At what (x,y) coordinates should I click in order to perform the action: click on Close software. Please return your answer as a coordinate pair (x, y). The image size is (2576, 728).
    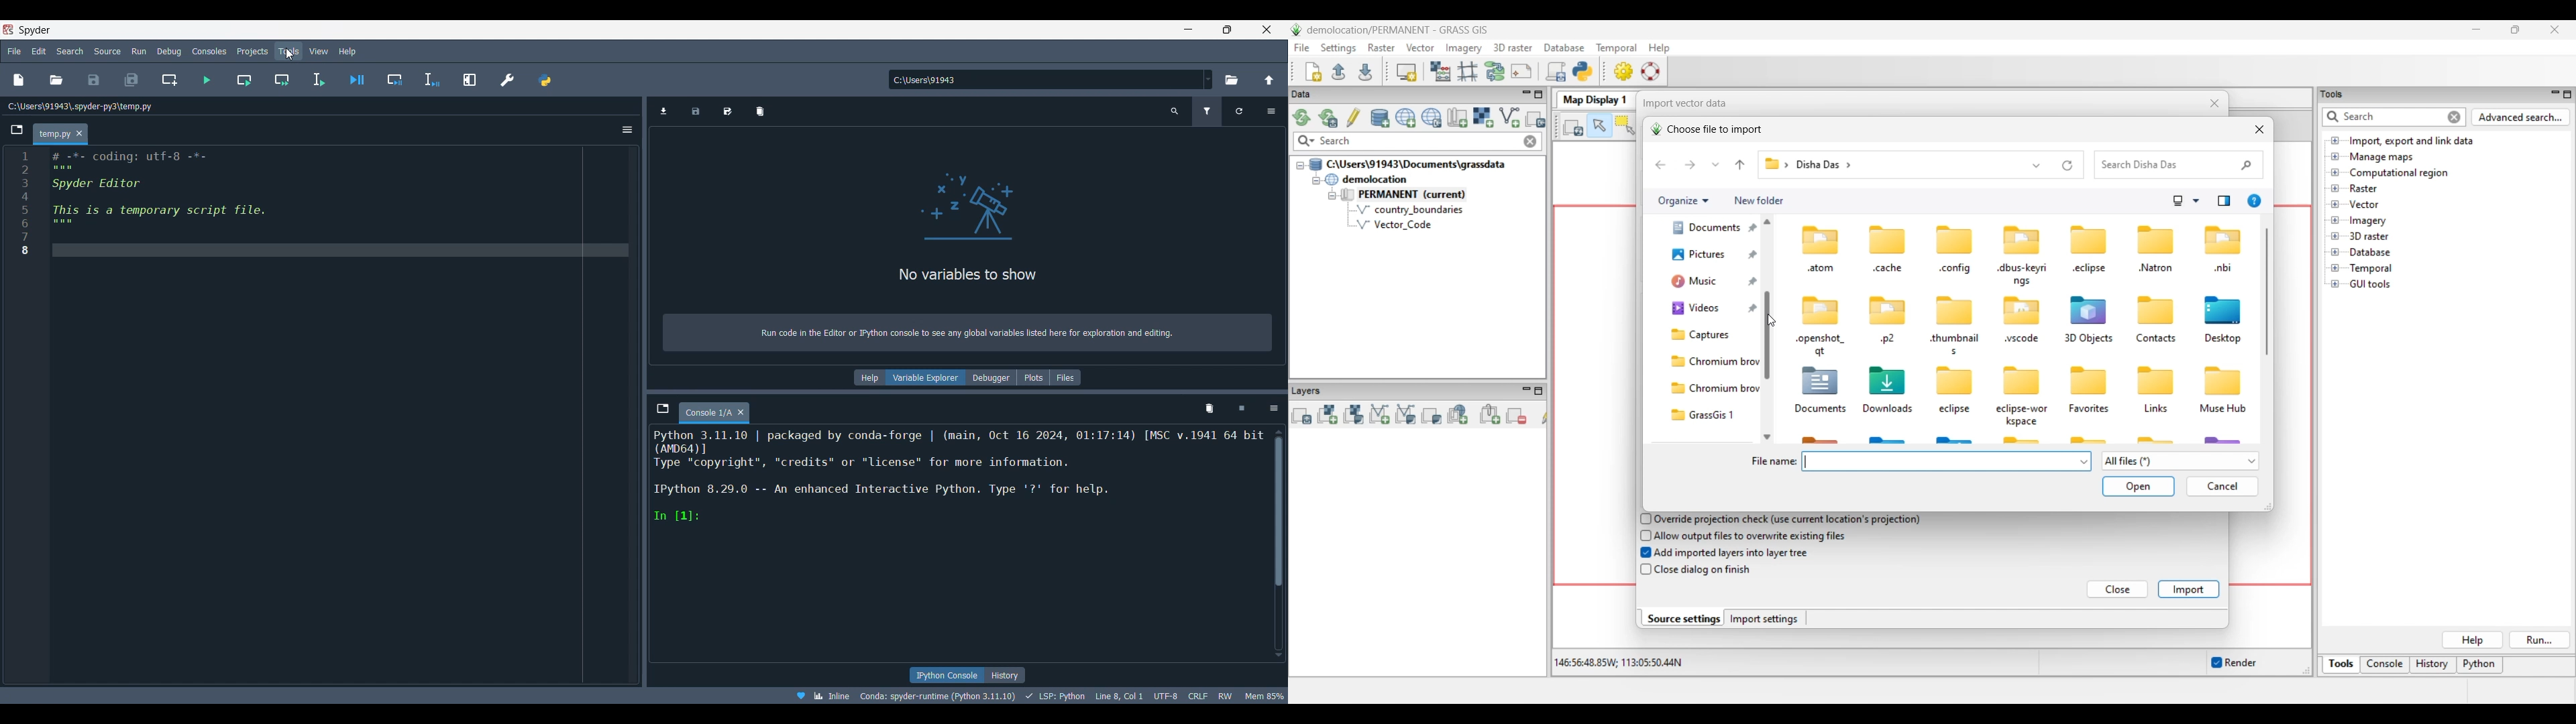
    Looking at the image, I should click on (1267, 29).